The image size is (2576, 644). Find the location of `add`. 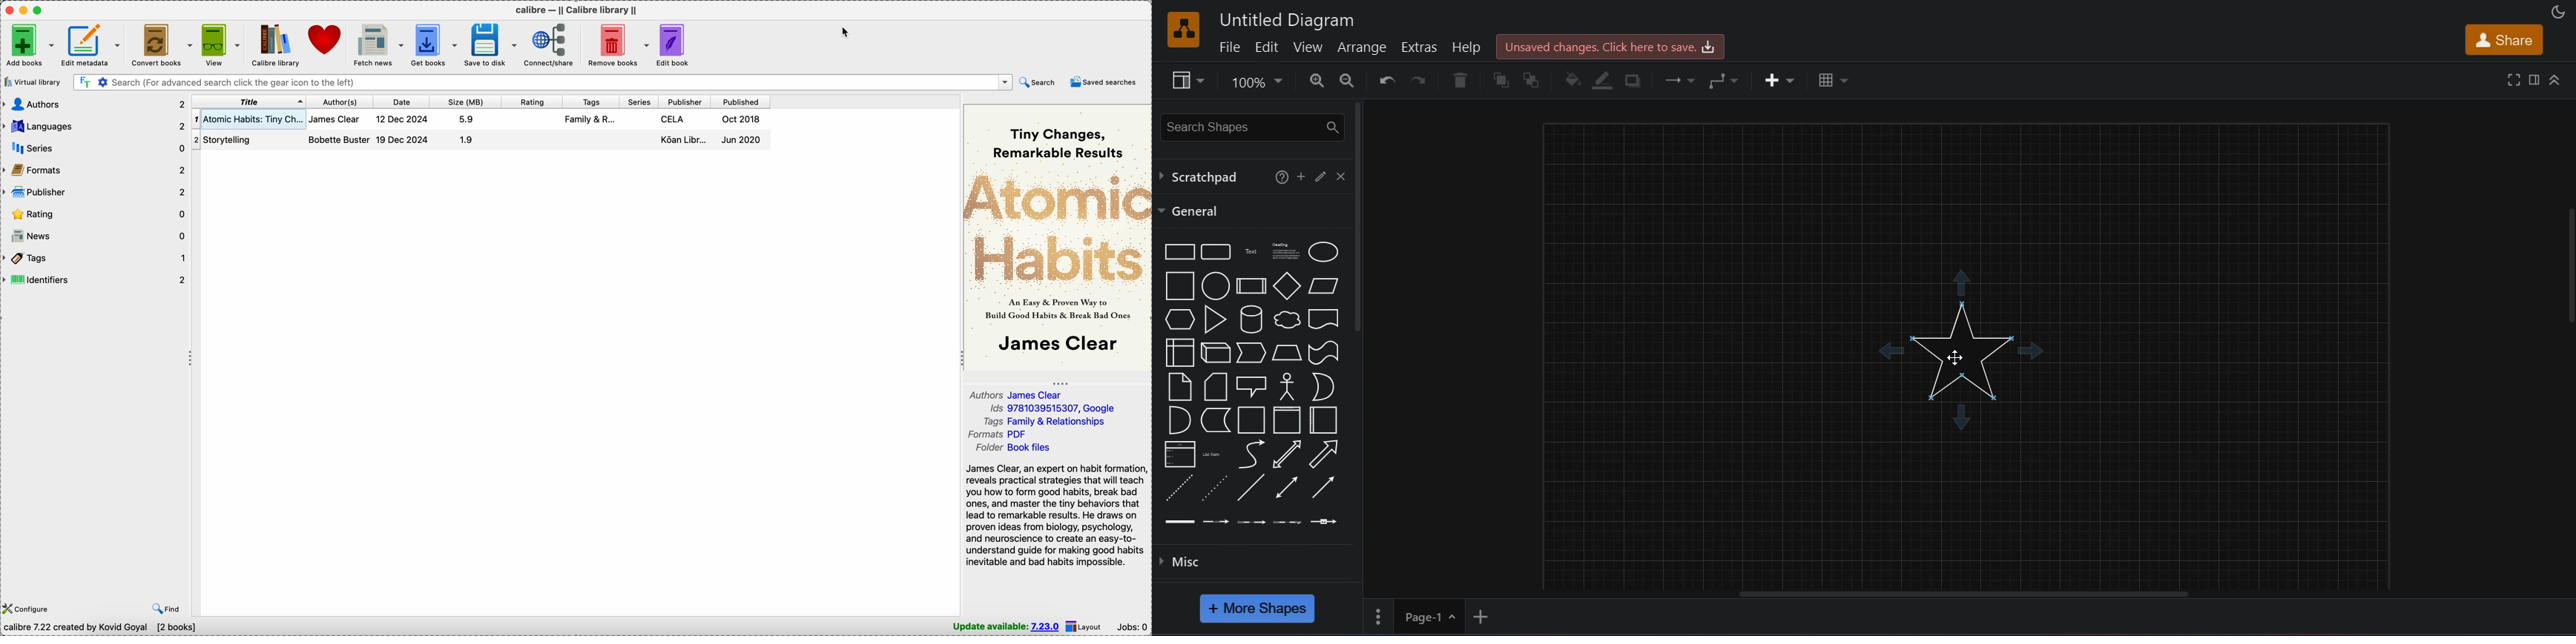

add is located at coordinates (1301, 176).